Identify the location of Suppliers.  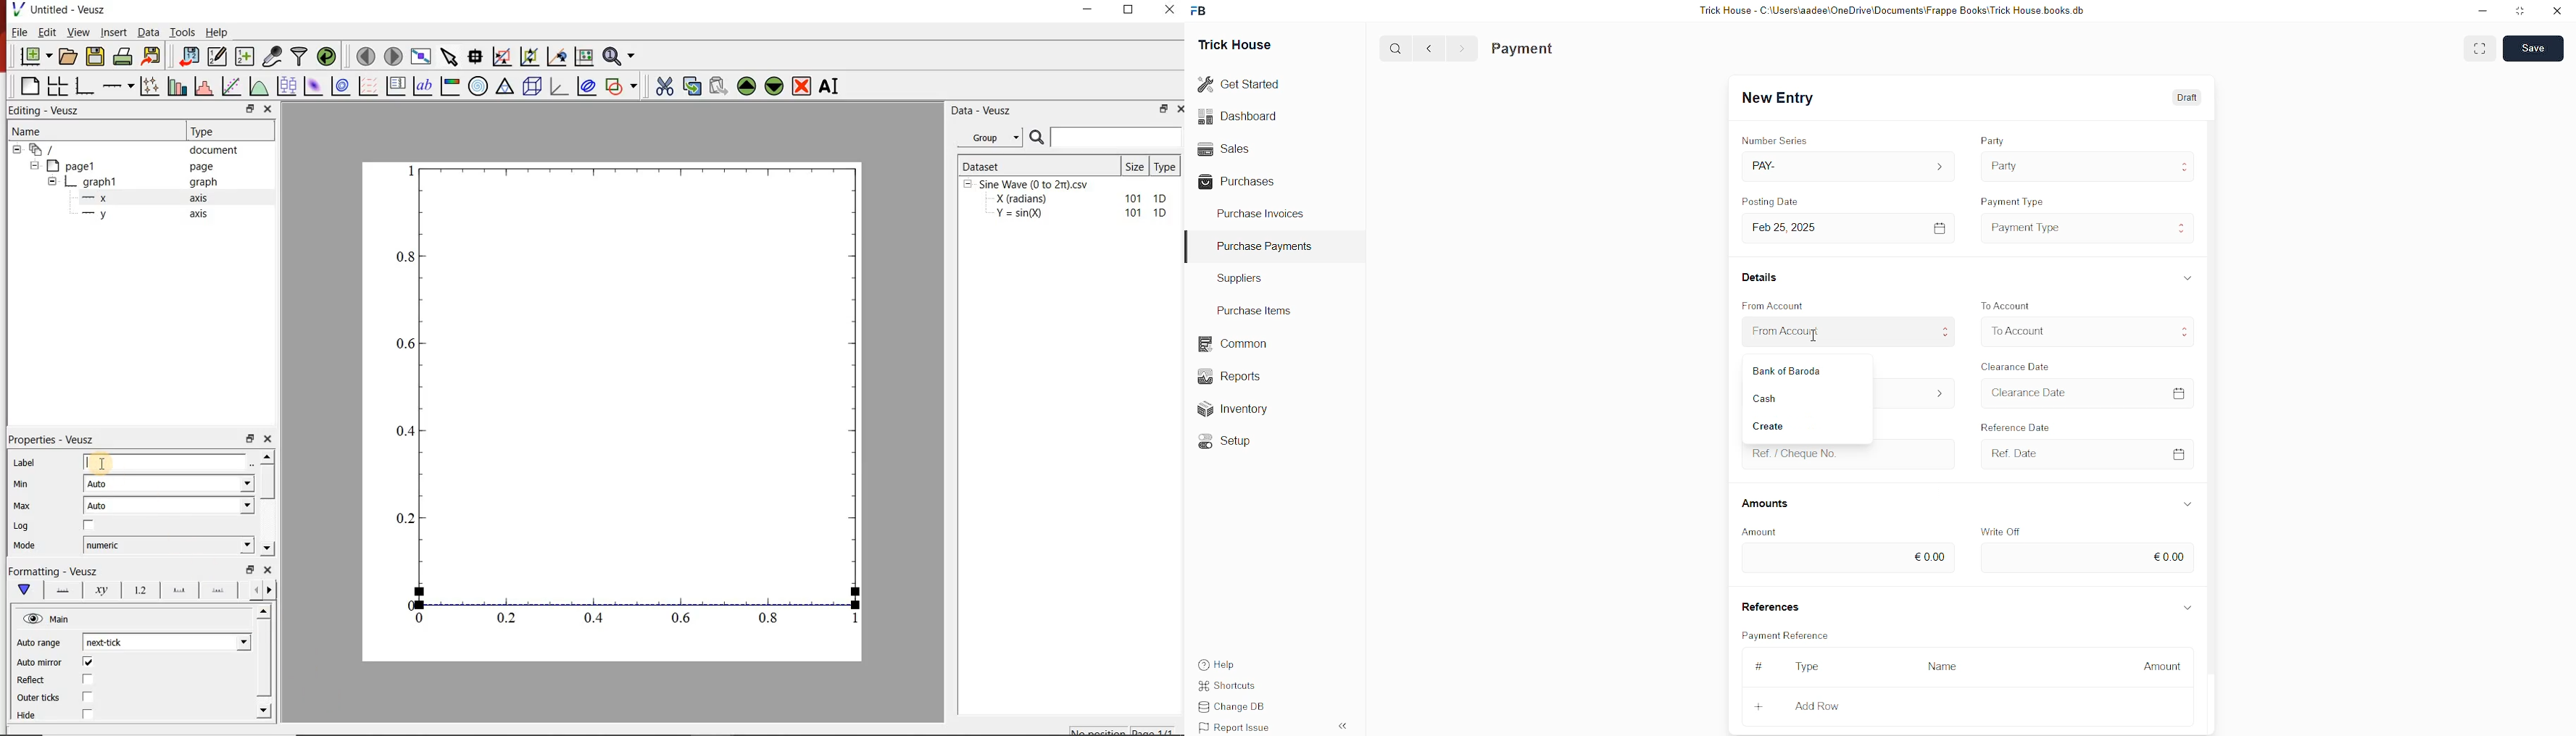
(1234, 277).